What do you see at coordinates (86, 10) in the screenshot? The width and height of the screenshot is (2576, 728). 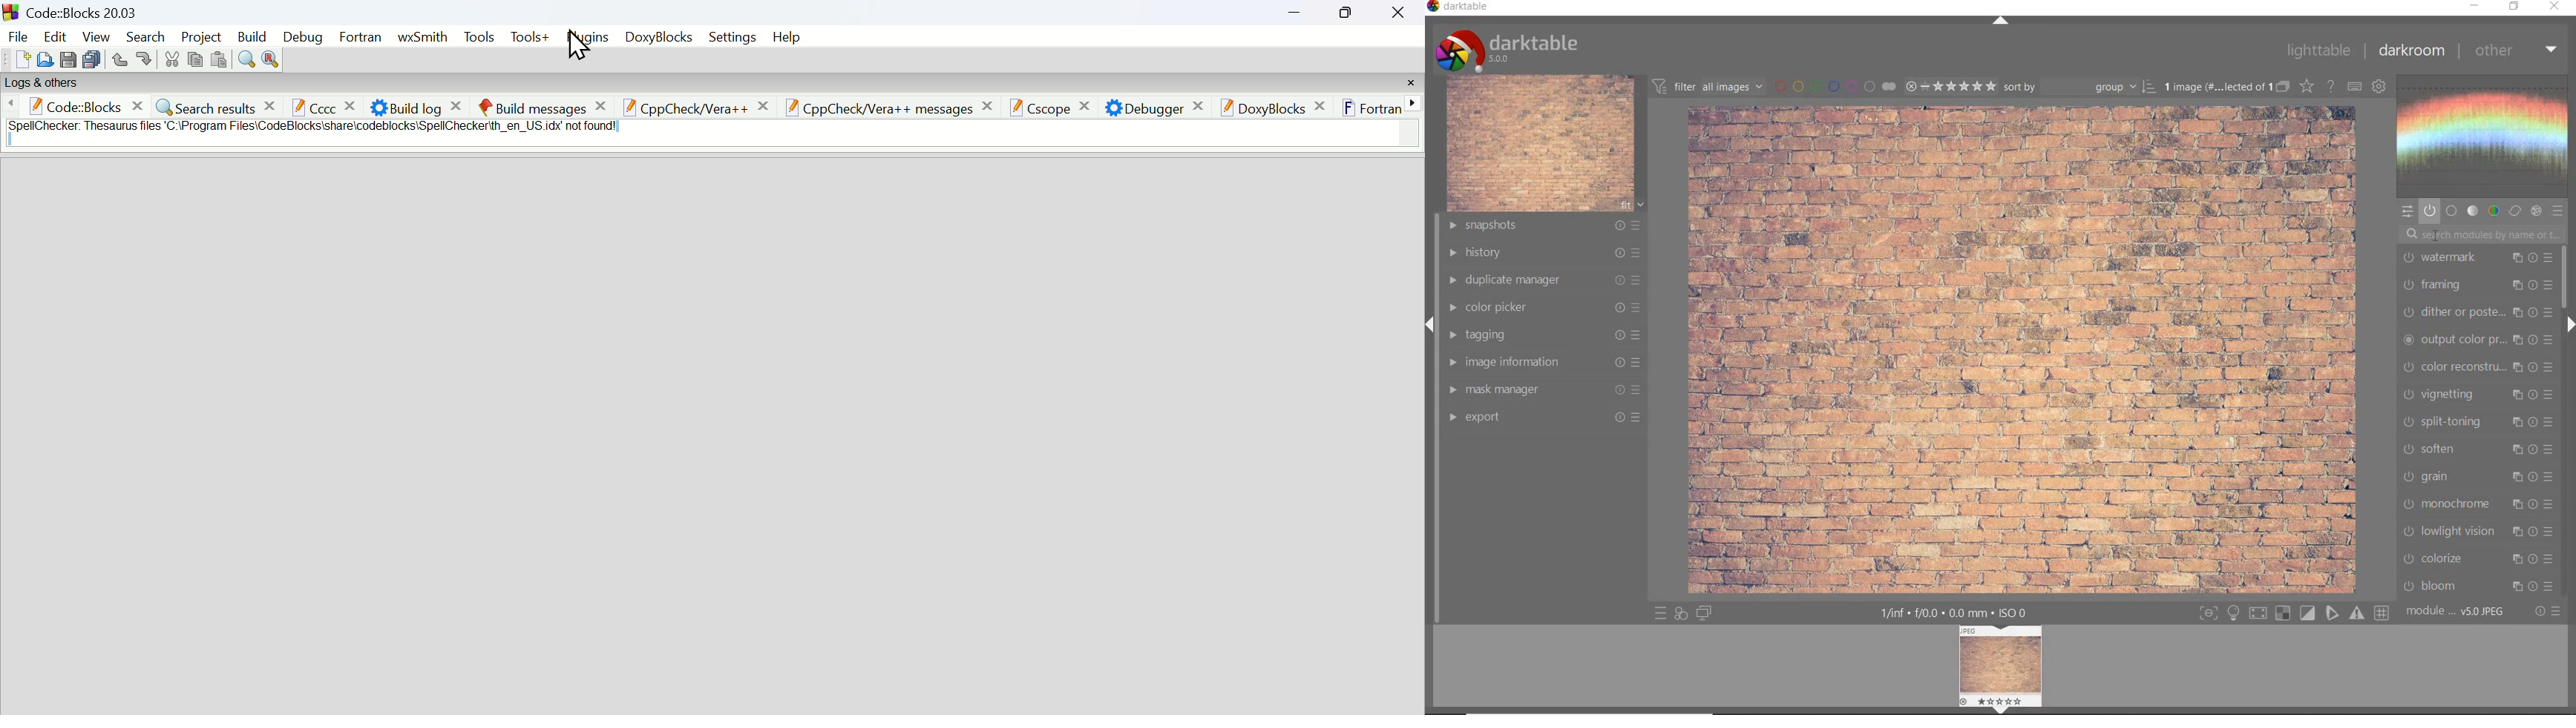 I see `Code:Blocks 20.03` at bounding box center [86, 10].